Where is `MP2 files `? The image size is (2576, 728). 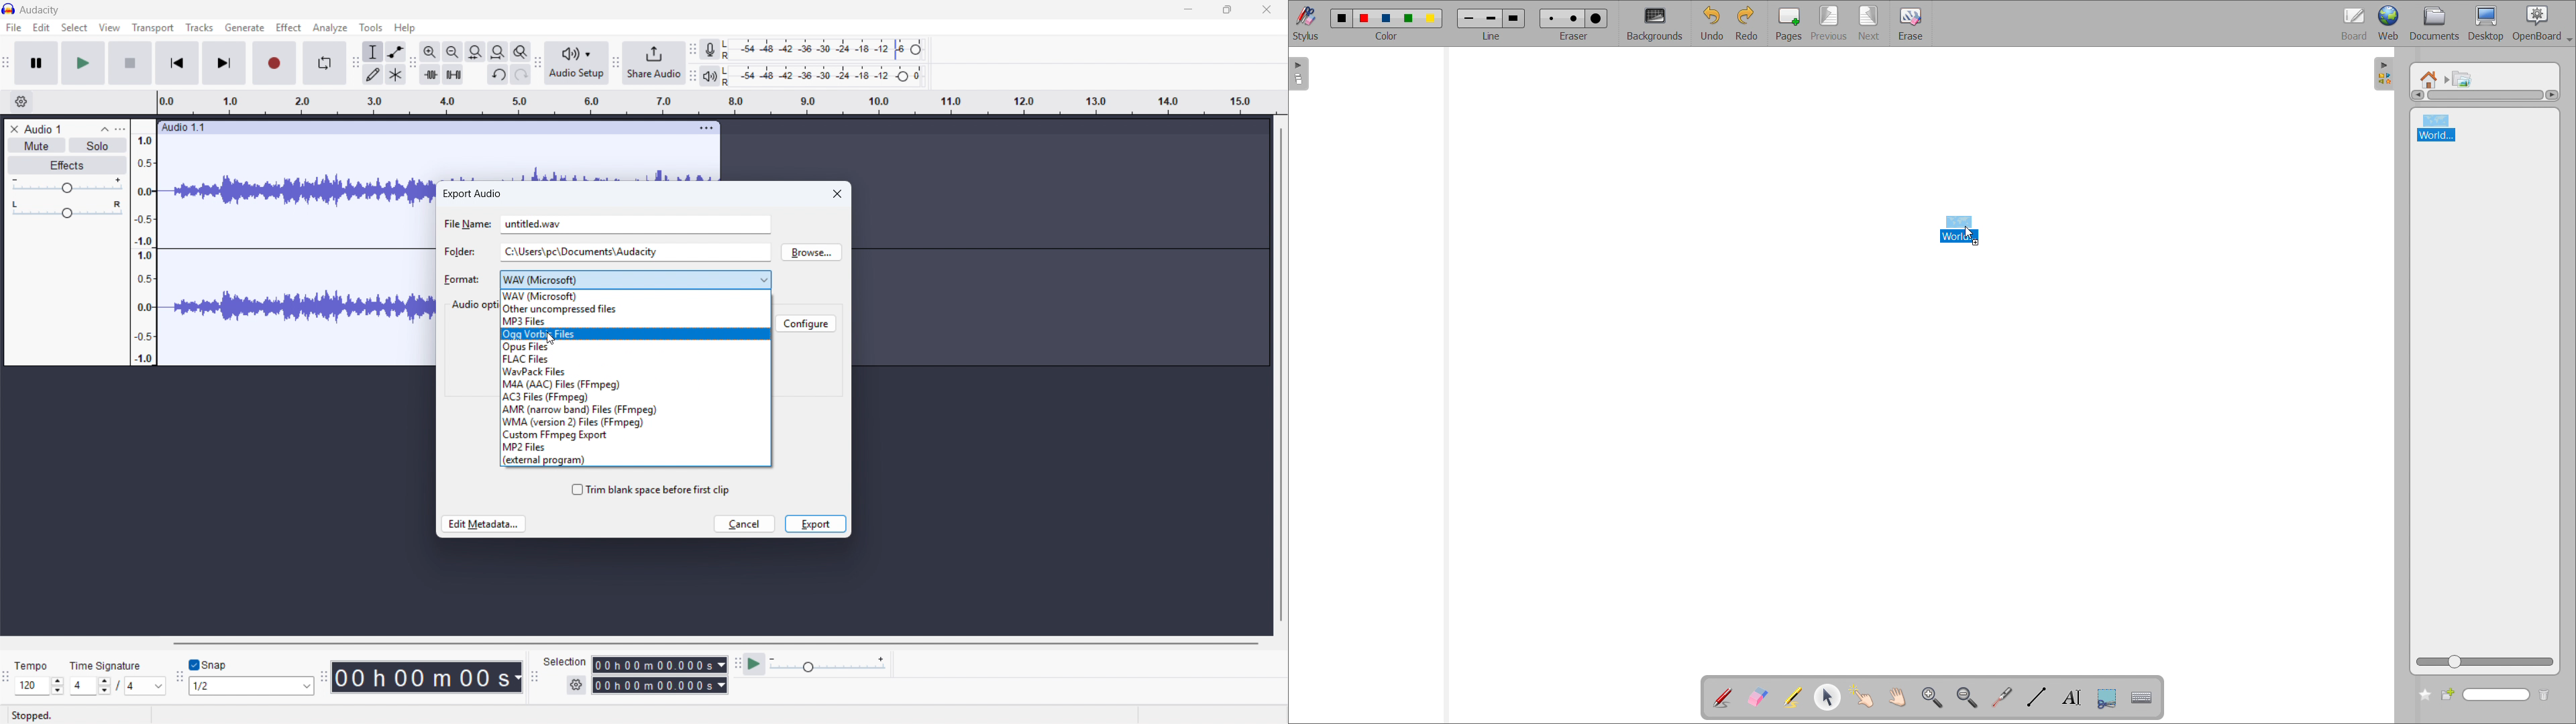 MP2 files  is located at coordinates (636, 447).